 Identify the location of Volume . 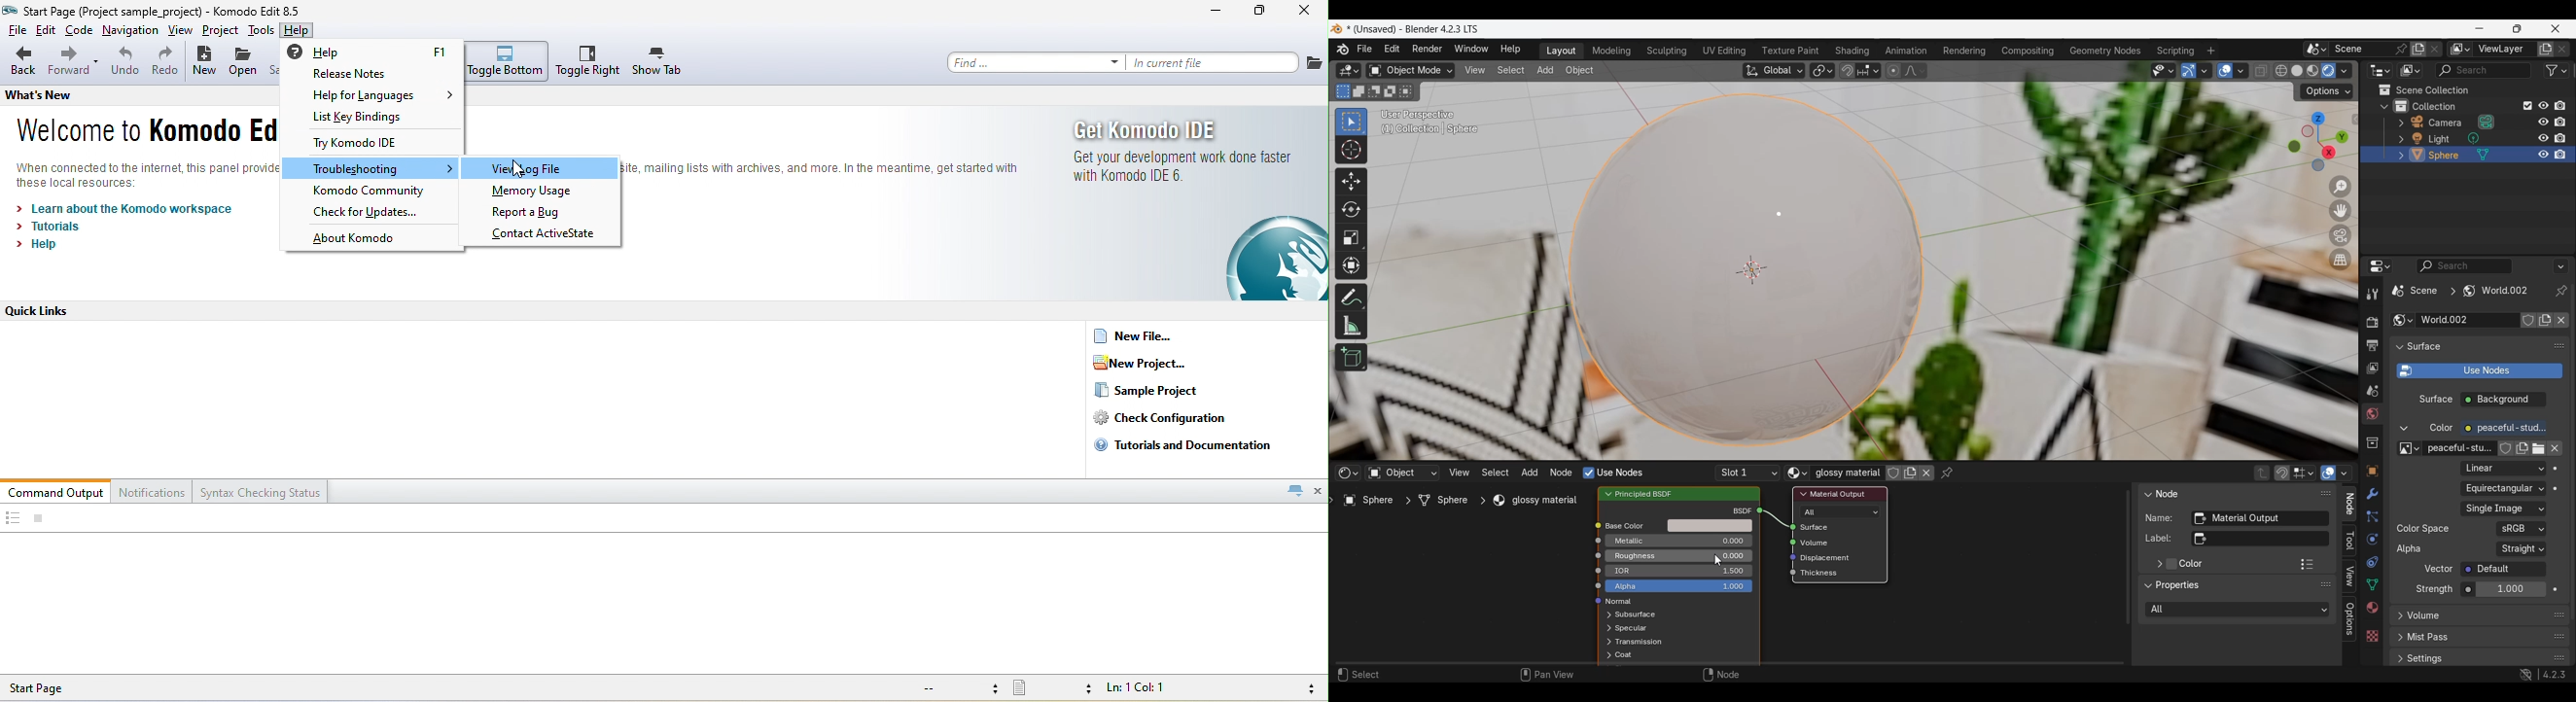
(2426, 616).